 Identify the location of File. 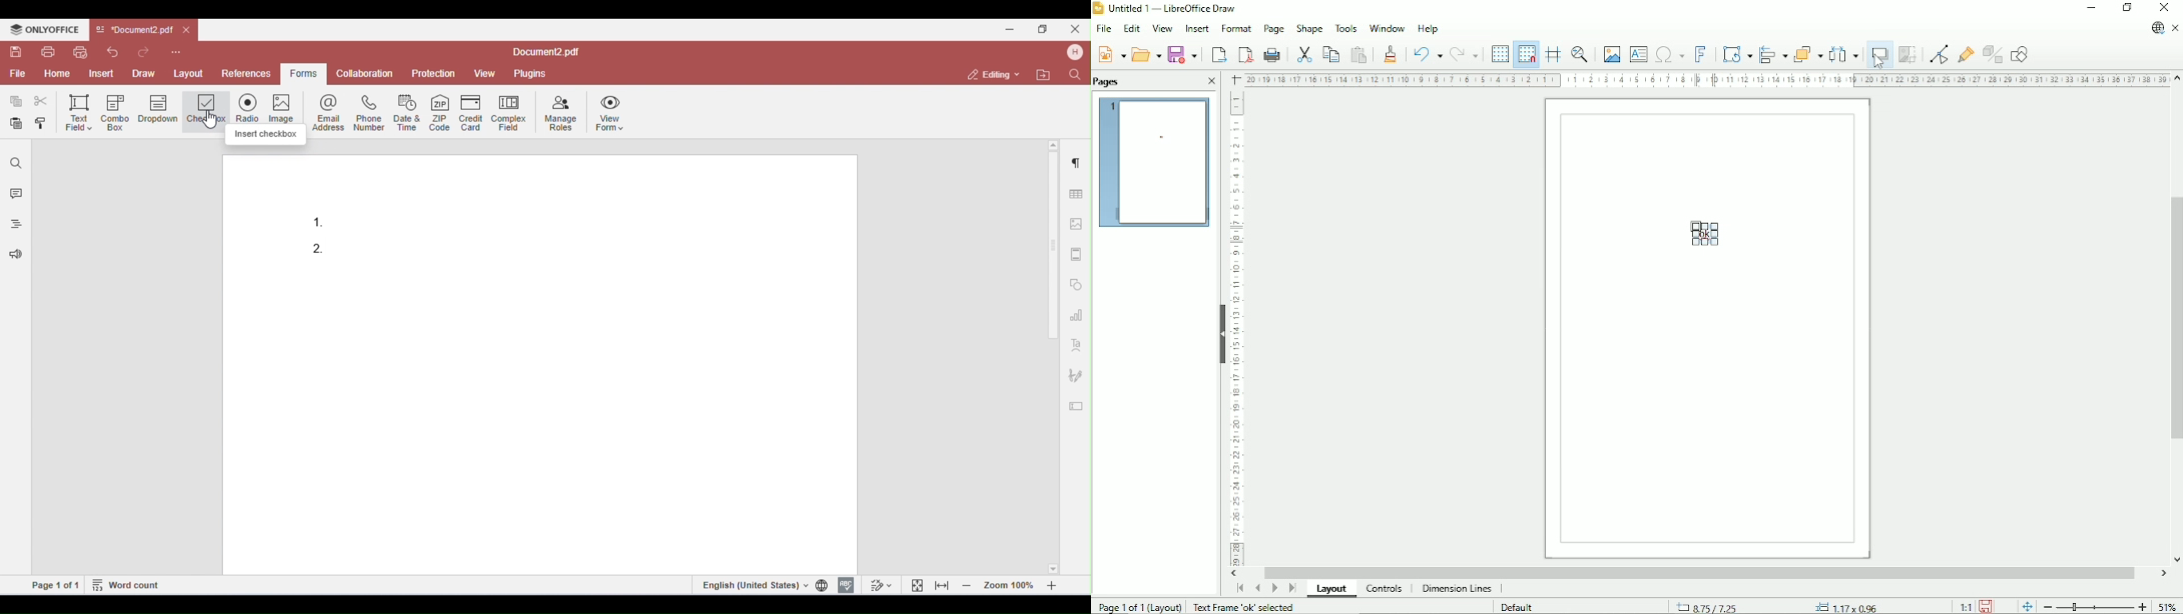
(1102, 29).